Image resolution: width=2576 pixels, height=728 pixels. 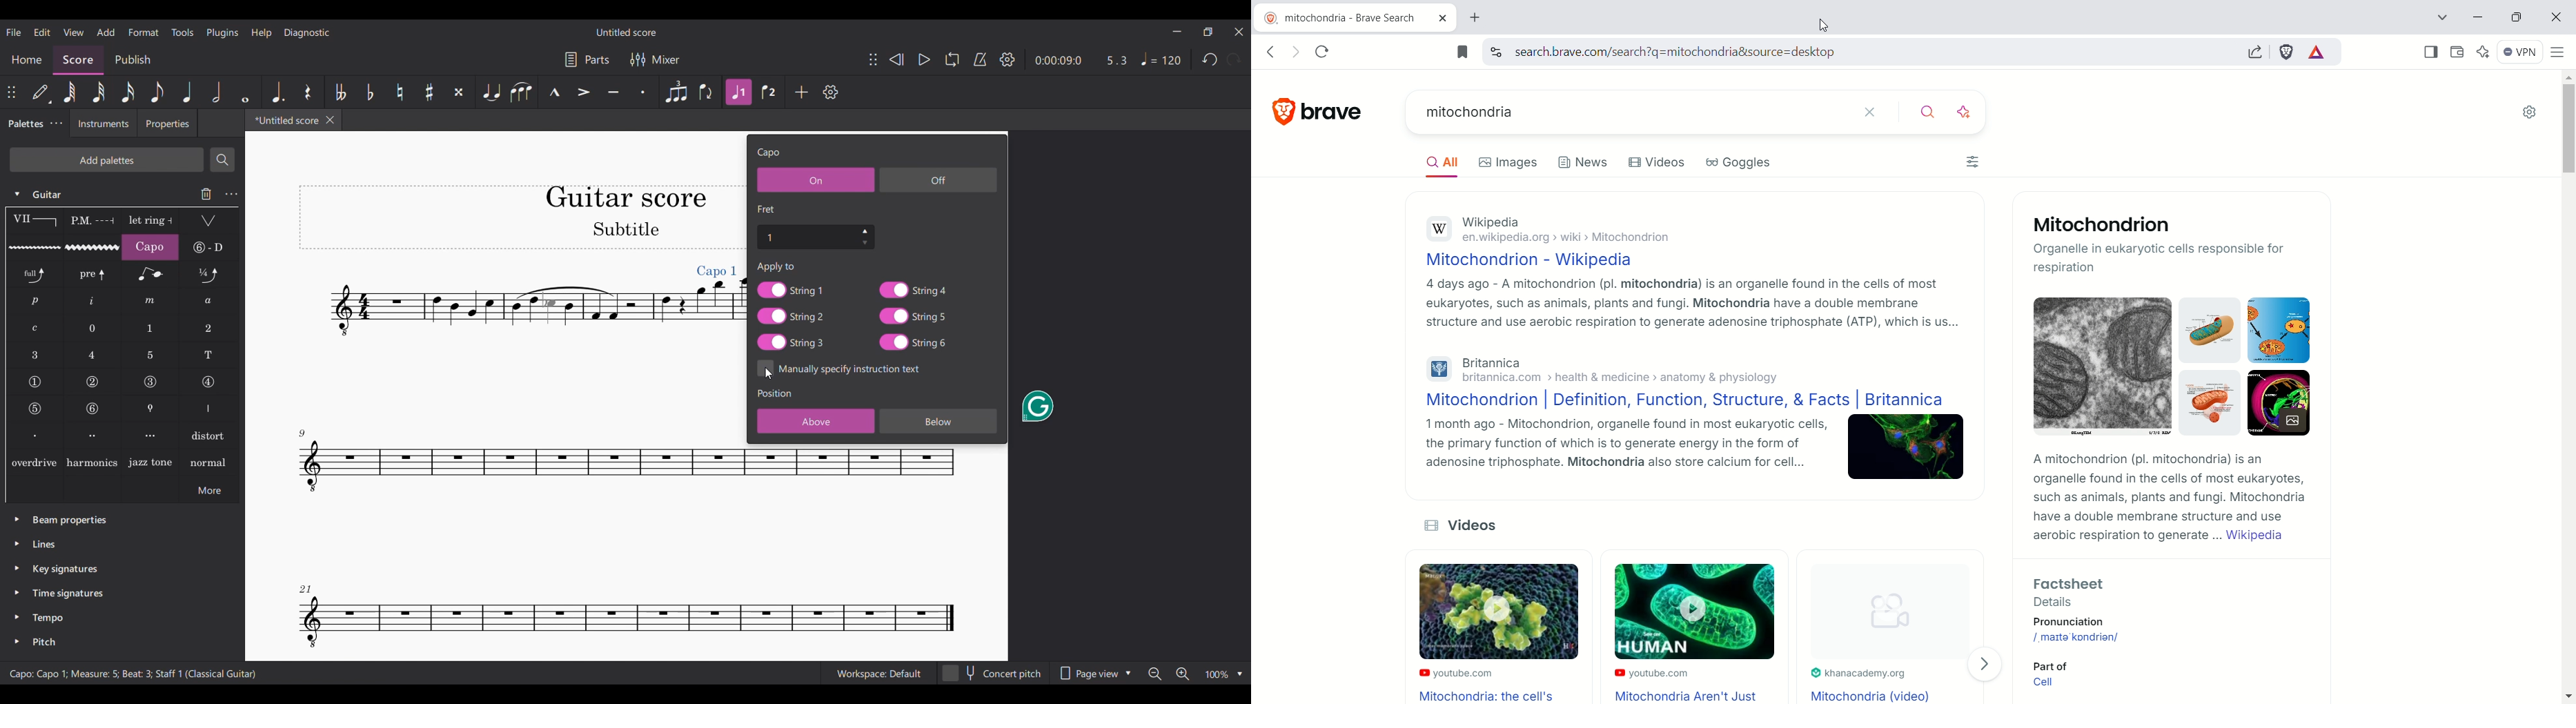 I want to click on Beam properties palette, so click(x=70, y=521).